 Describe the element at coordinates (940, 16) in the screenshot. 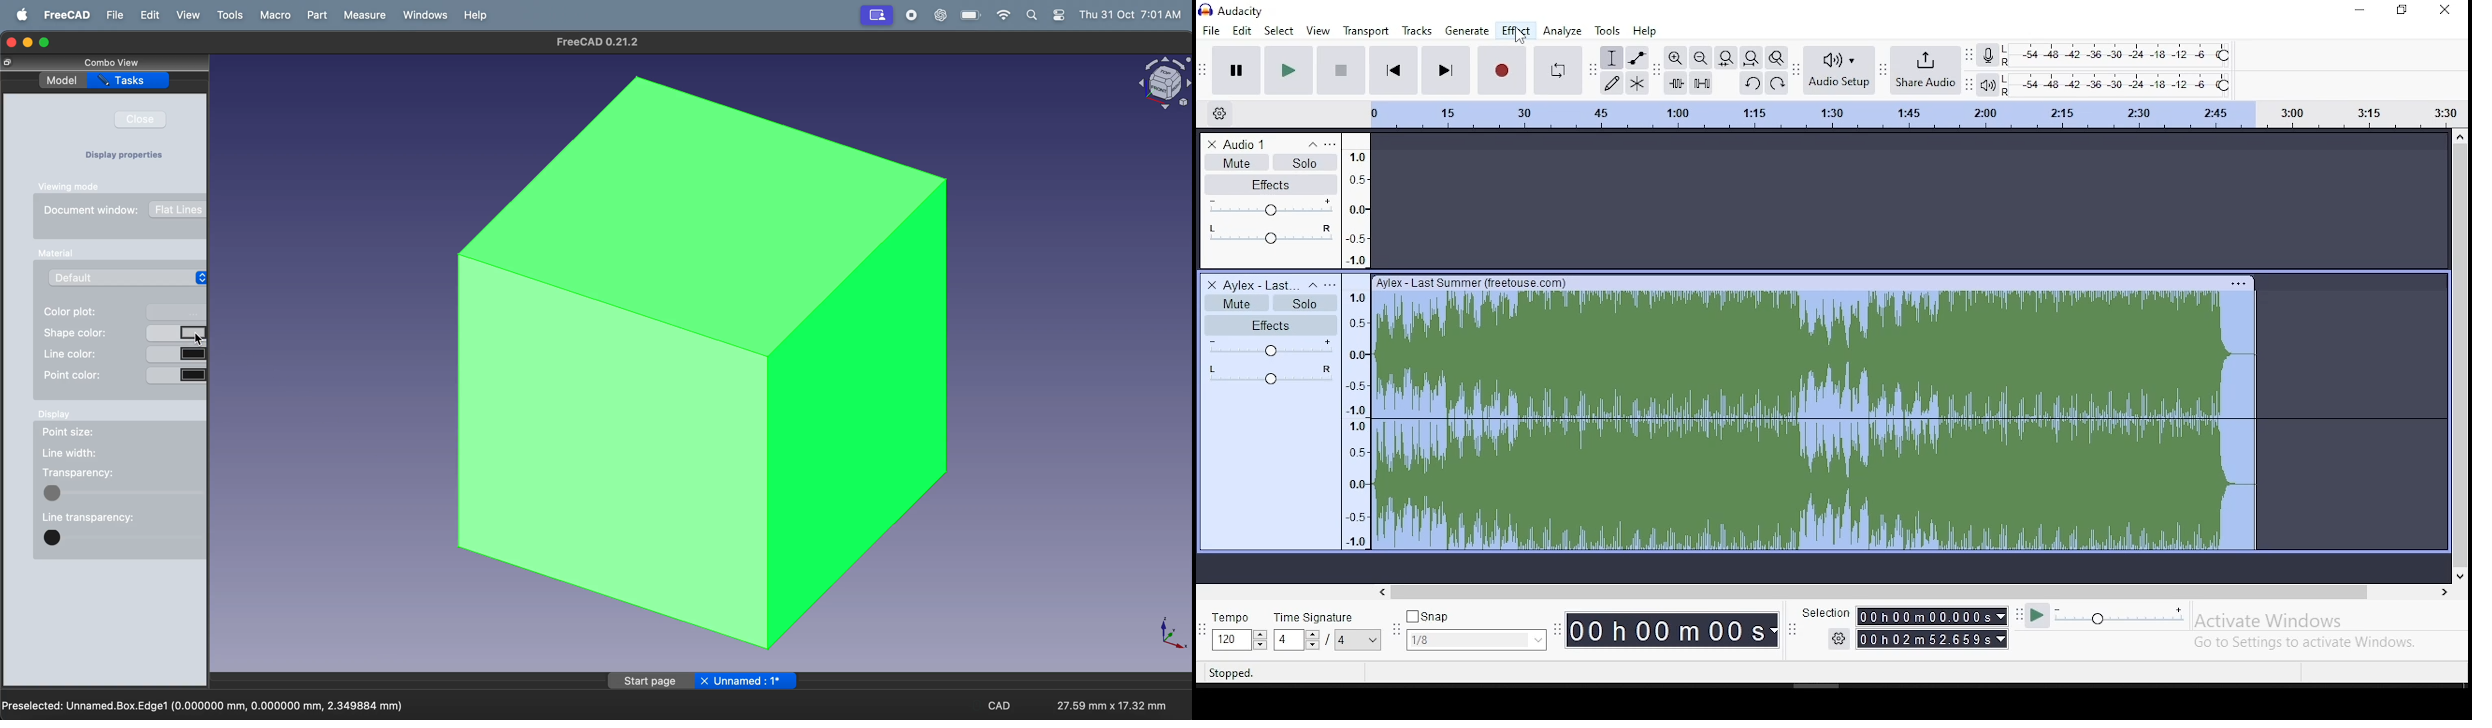

I see `chatgpt` at that location.